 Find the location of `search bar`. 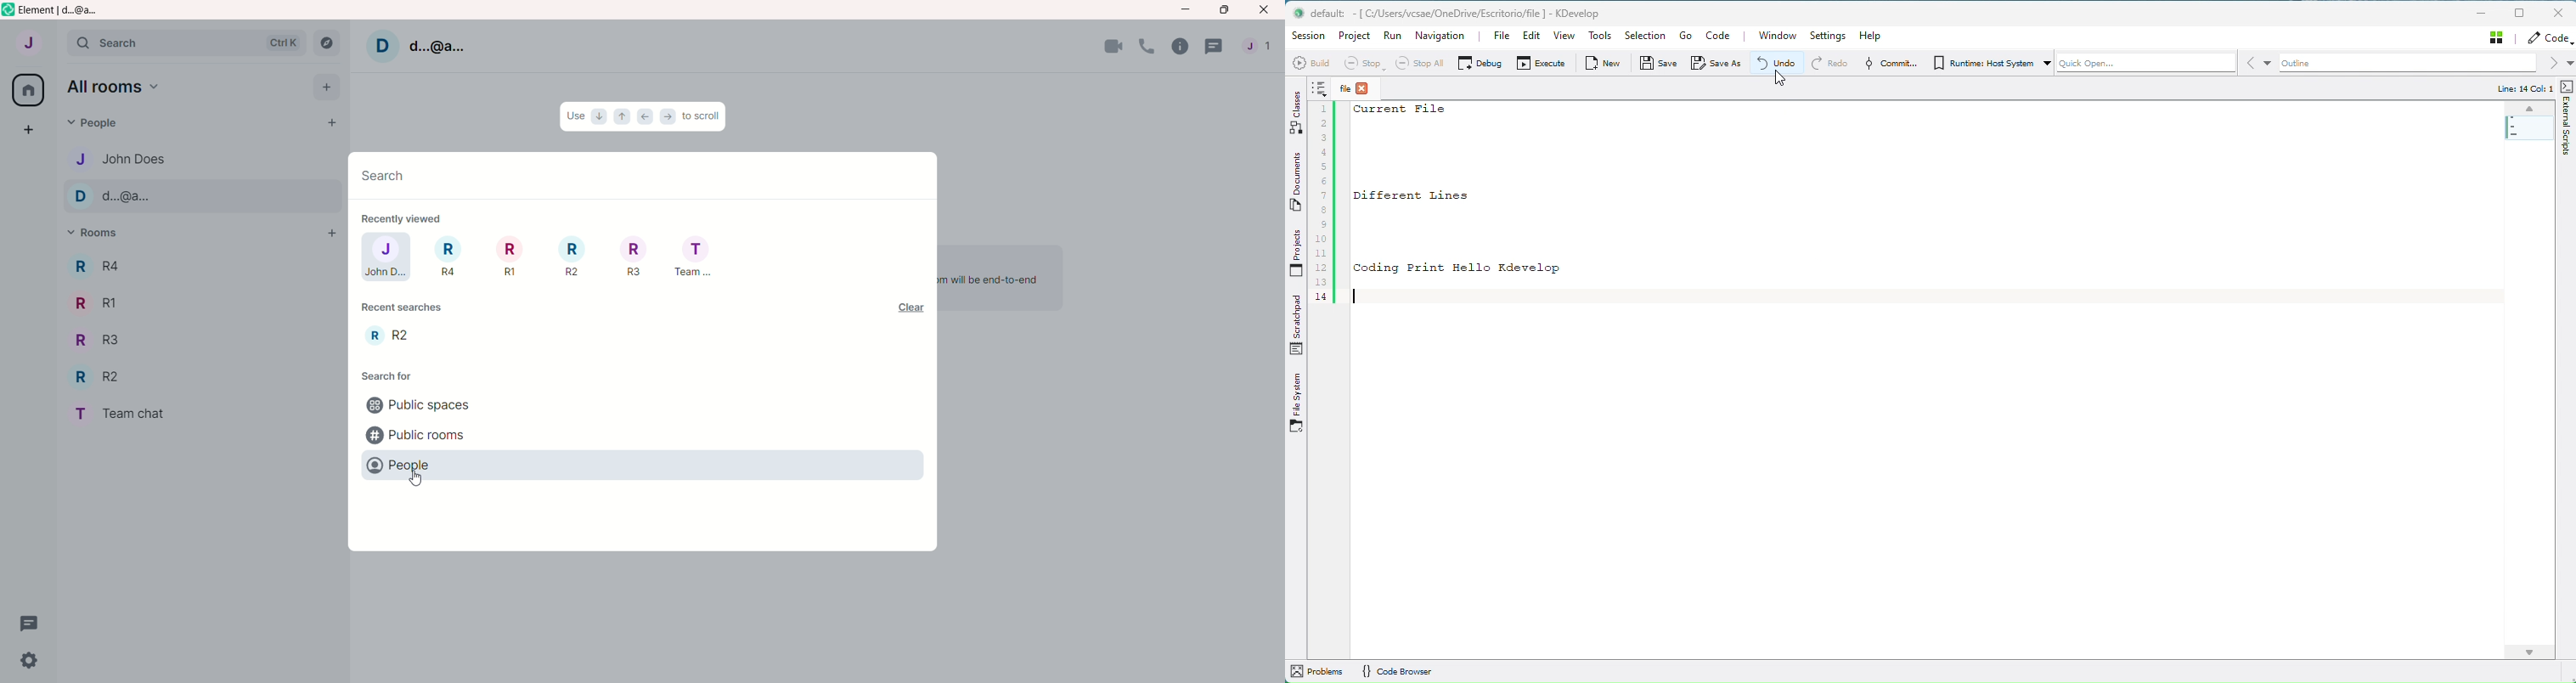

search bar is located at coordinates (186, 45).